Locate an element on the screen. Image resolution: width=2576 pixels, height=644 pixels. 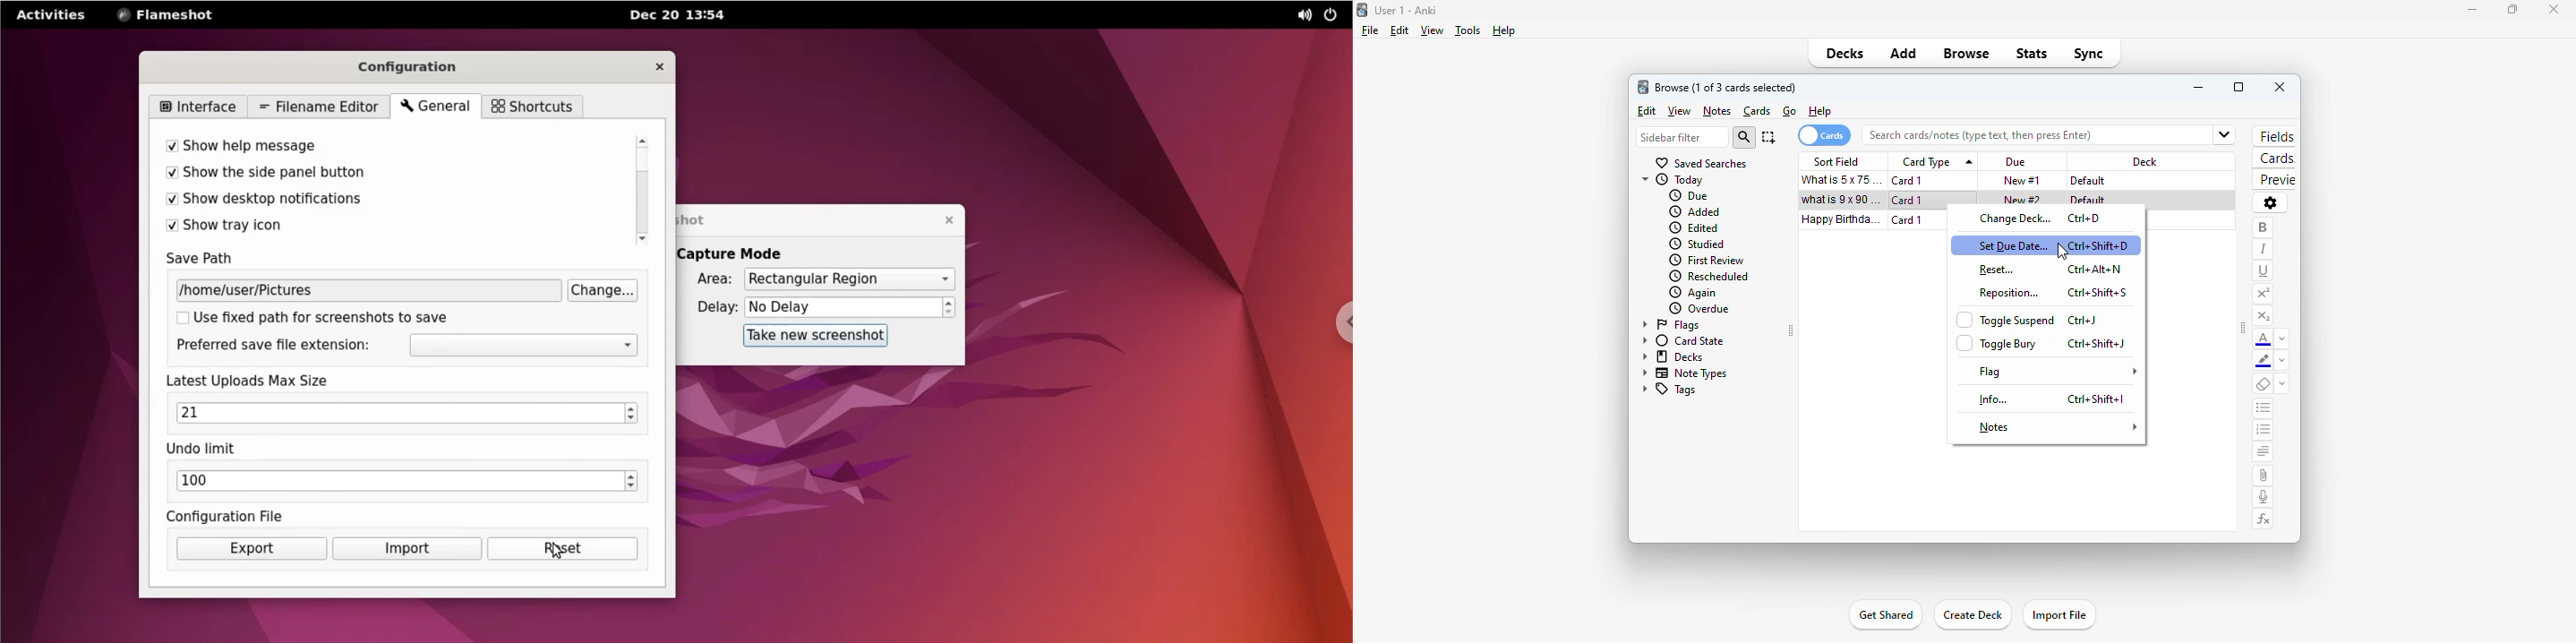
Dropdown is located at coordinates (2223, 133).